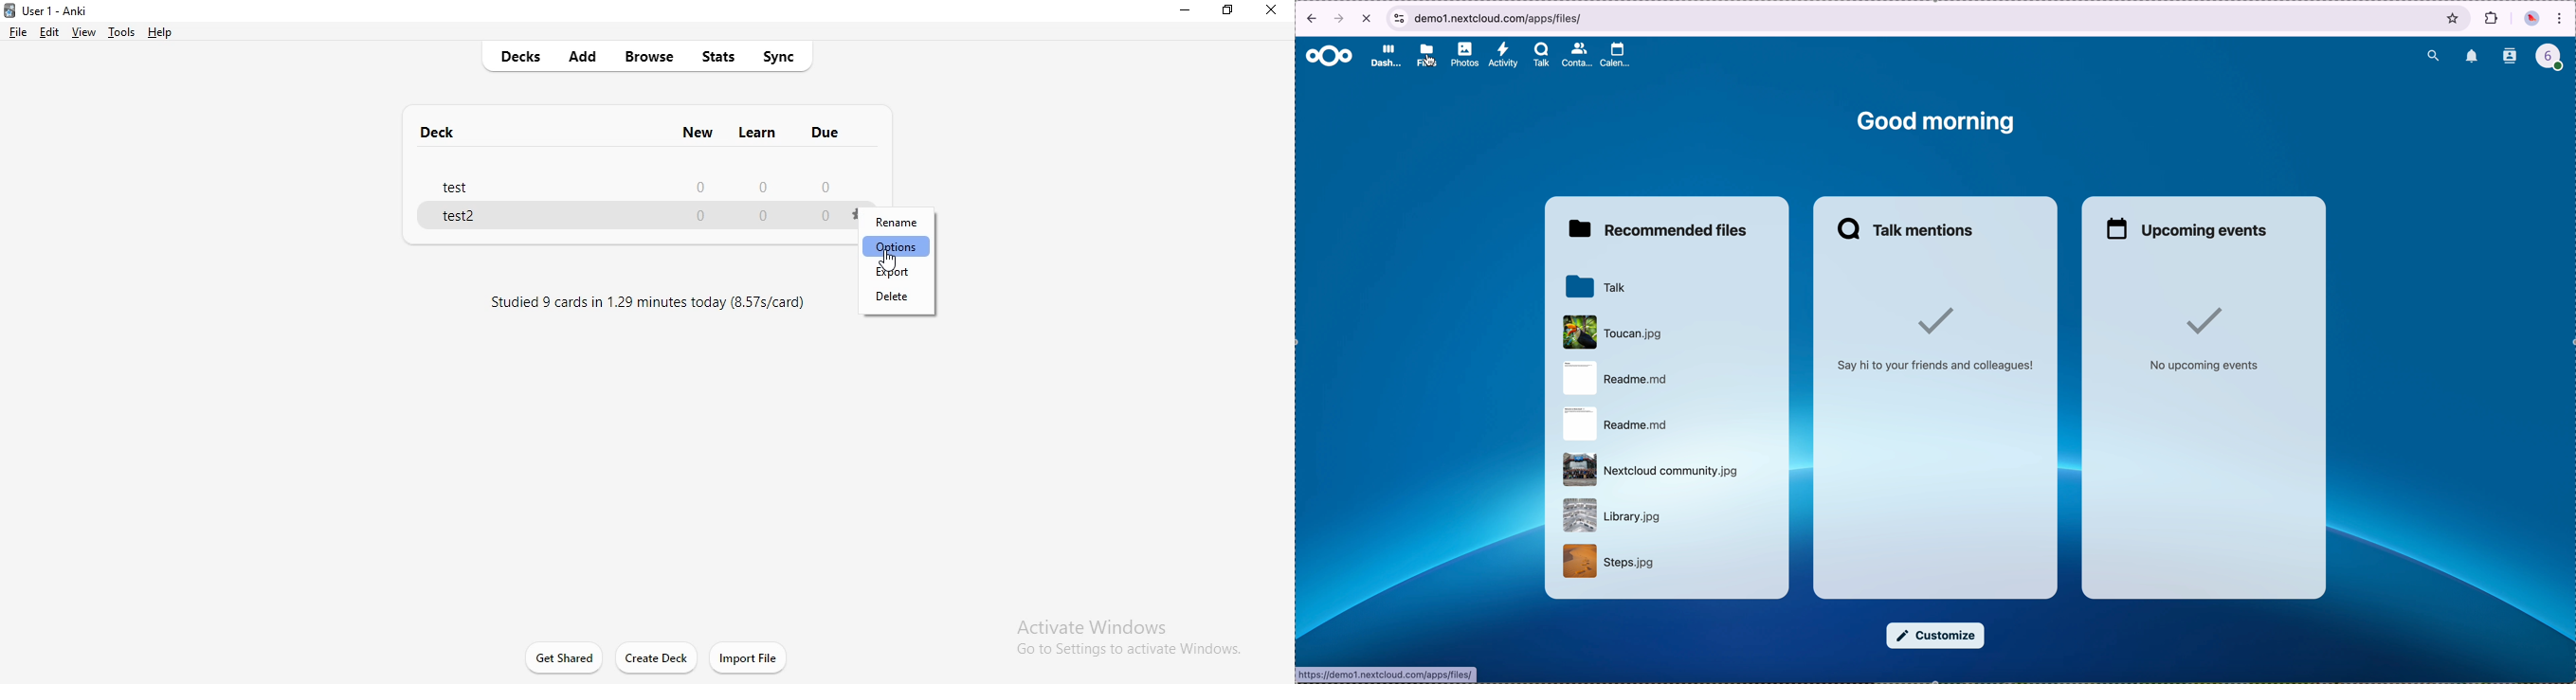  What do you see at coordinates (1541, 56) in the screenshot?
I see `talk` at bounding box center [1541, 56].